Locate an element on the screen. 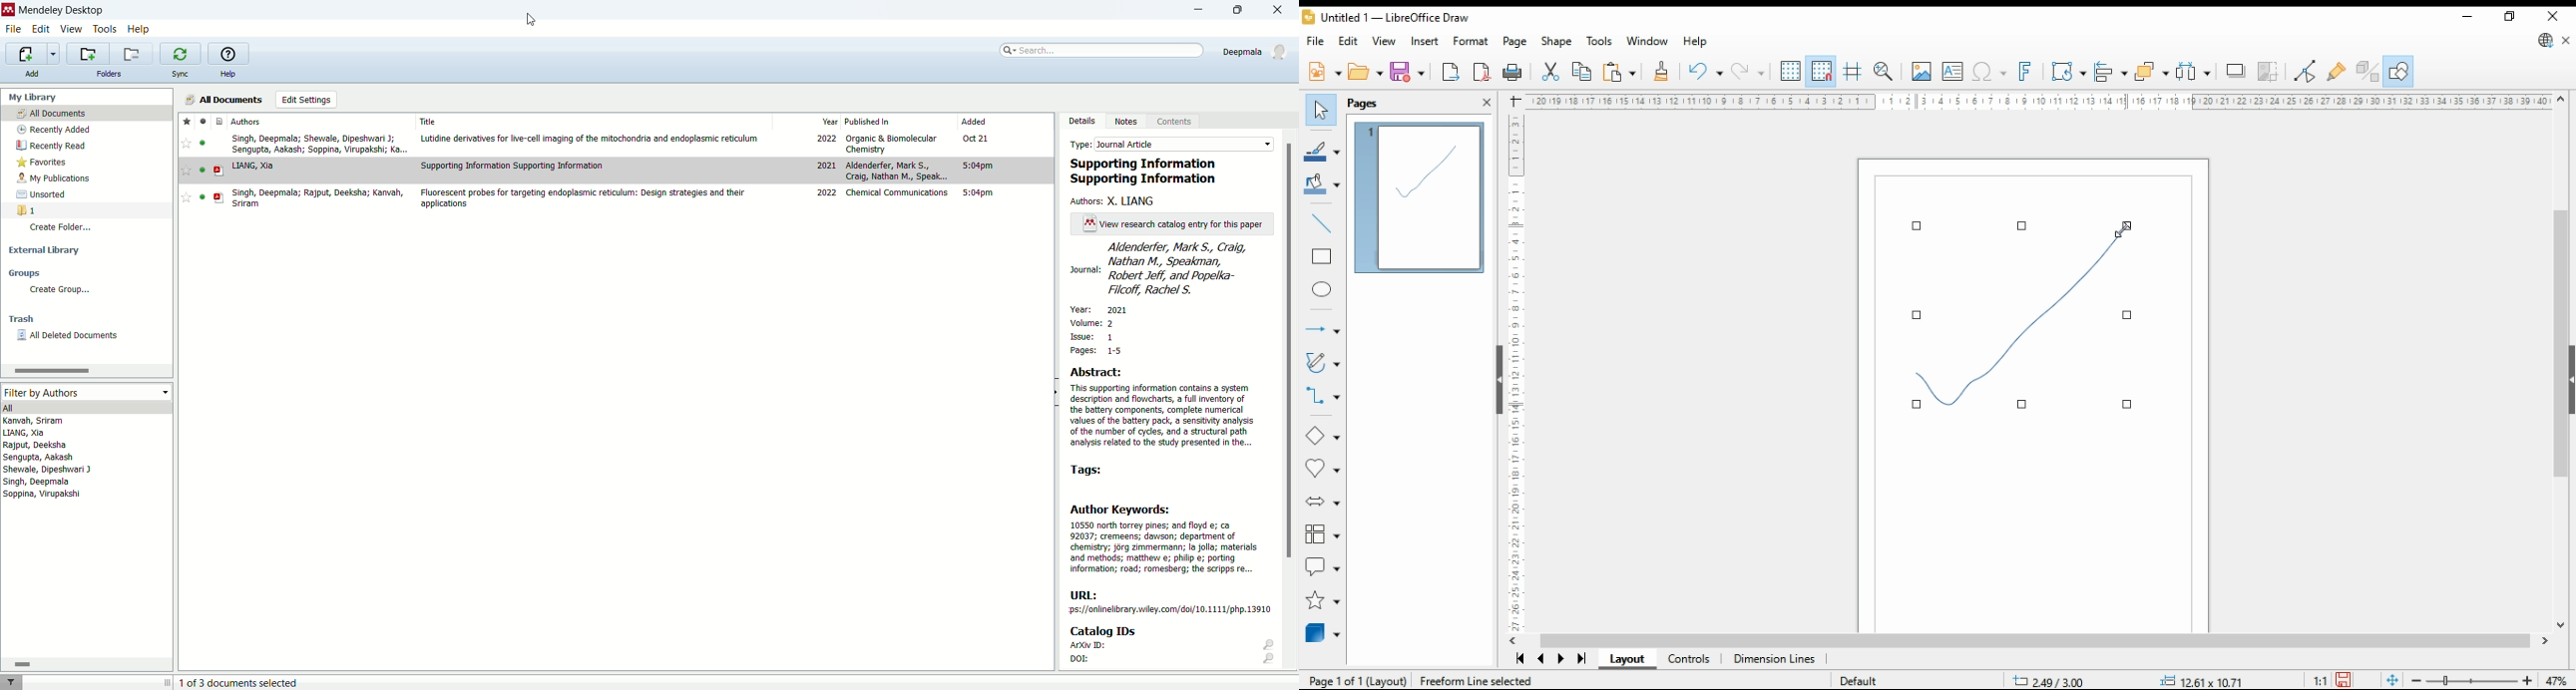  Author Keywords:10550 north torrey pines; and floyd e; ca92037; cremeens; dawson; department of chemistry; jorg Zimmermann; la jolla; materials and methods; matthew e; philip e; porting information; road; romesberg; the scripps re... is located at coordinates (1165, 538).